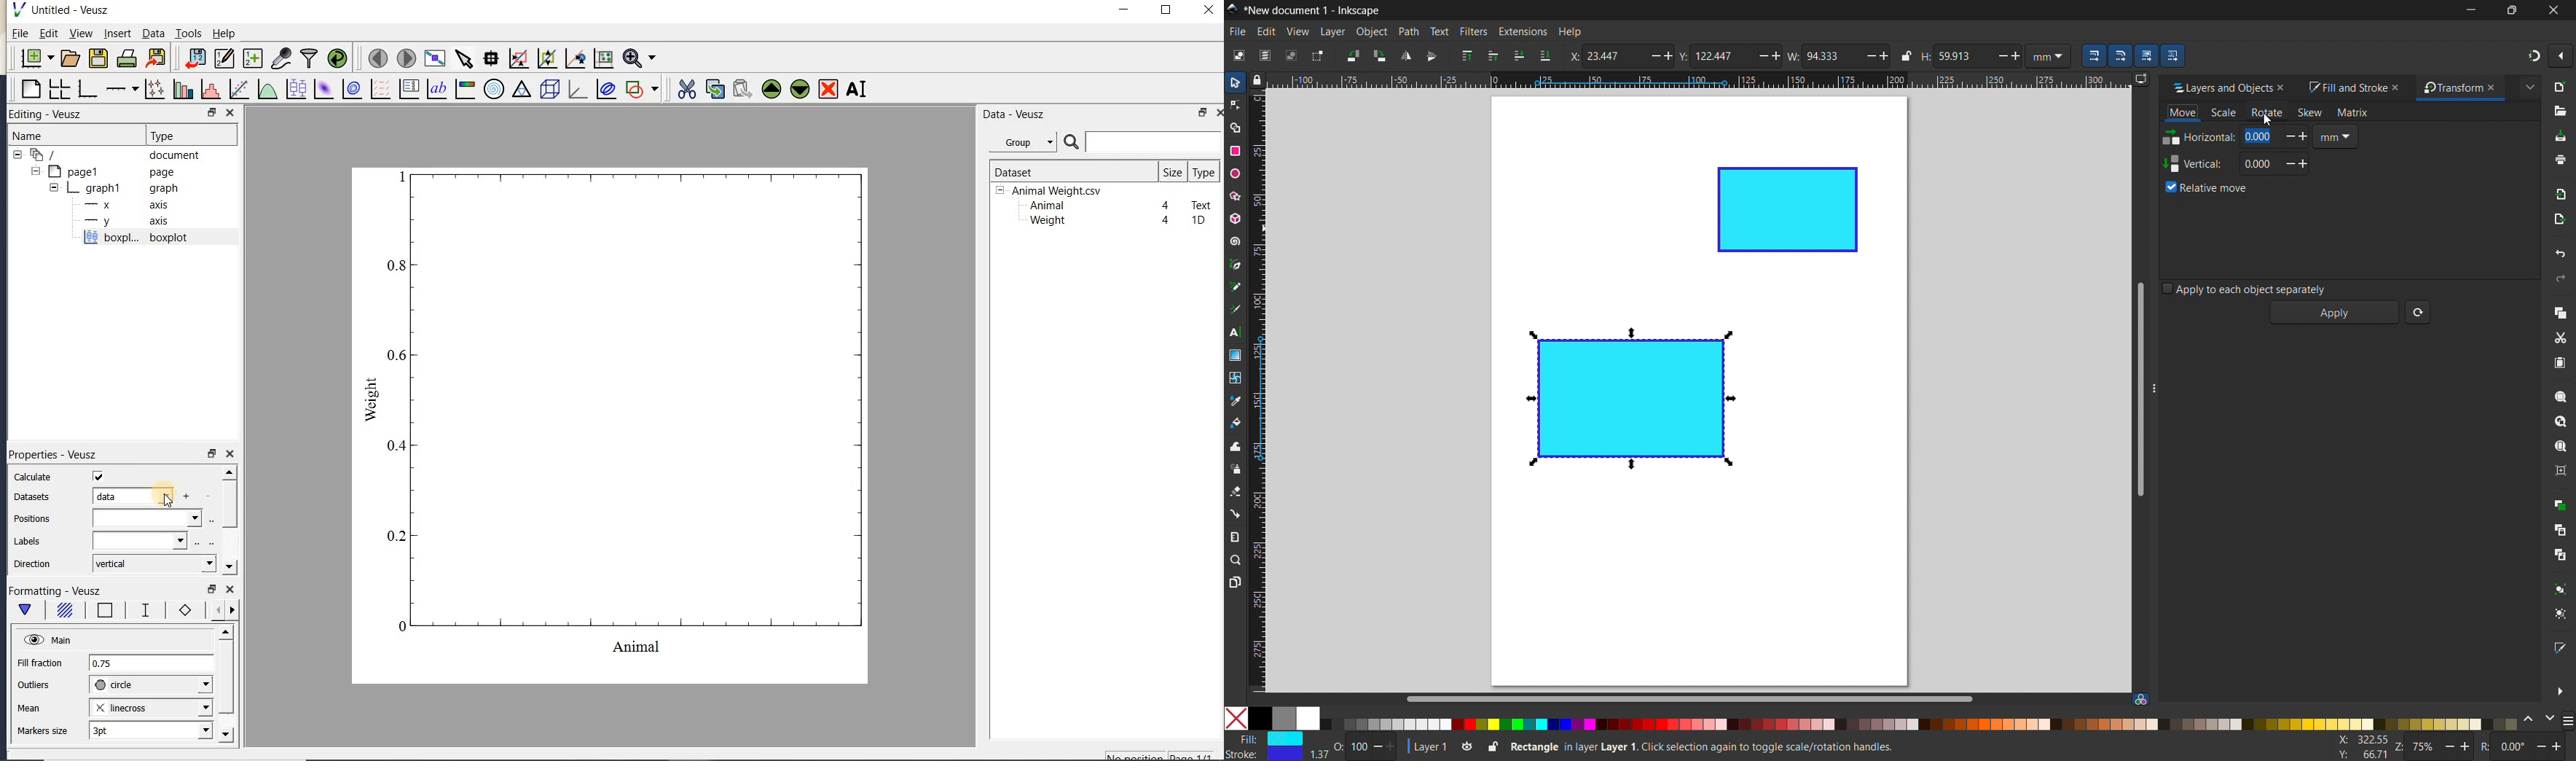  I want to click on X: 100.77, so click(2359, 741).